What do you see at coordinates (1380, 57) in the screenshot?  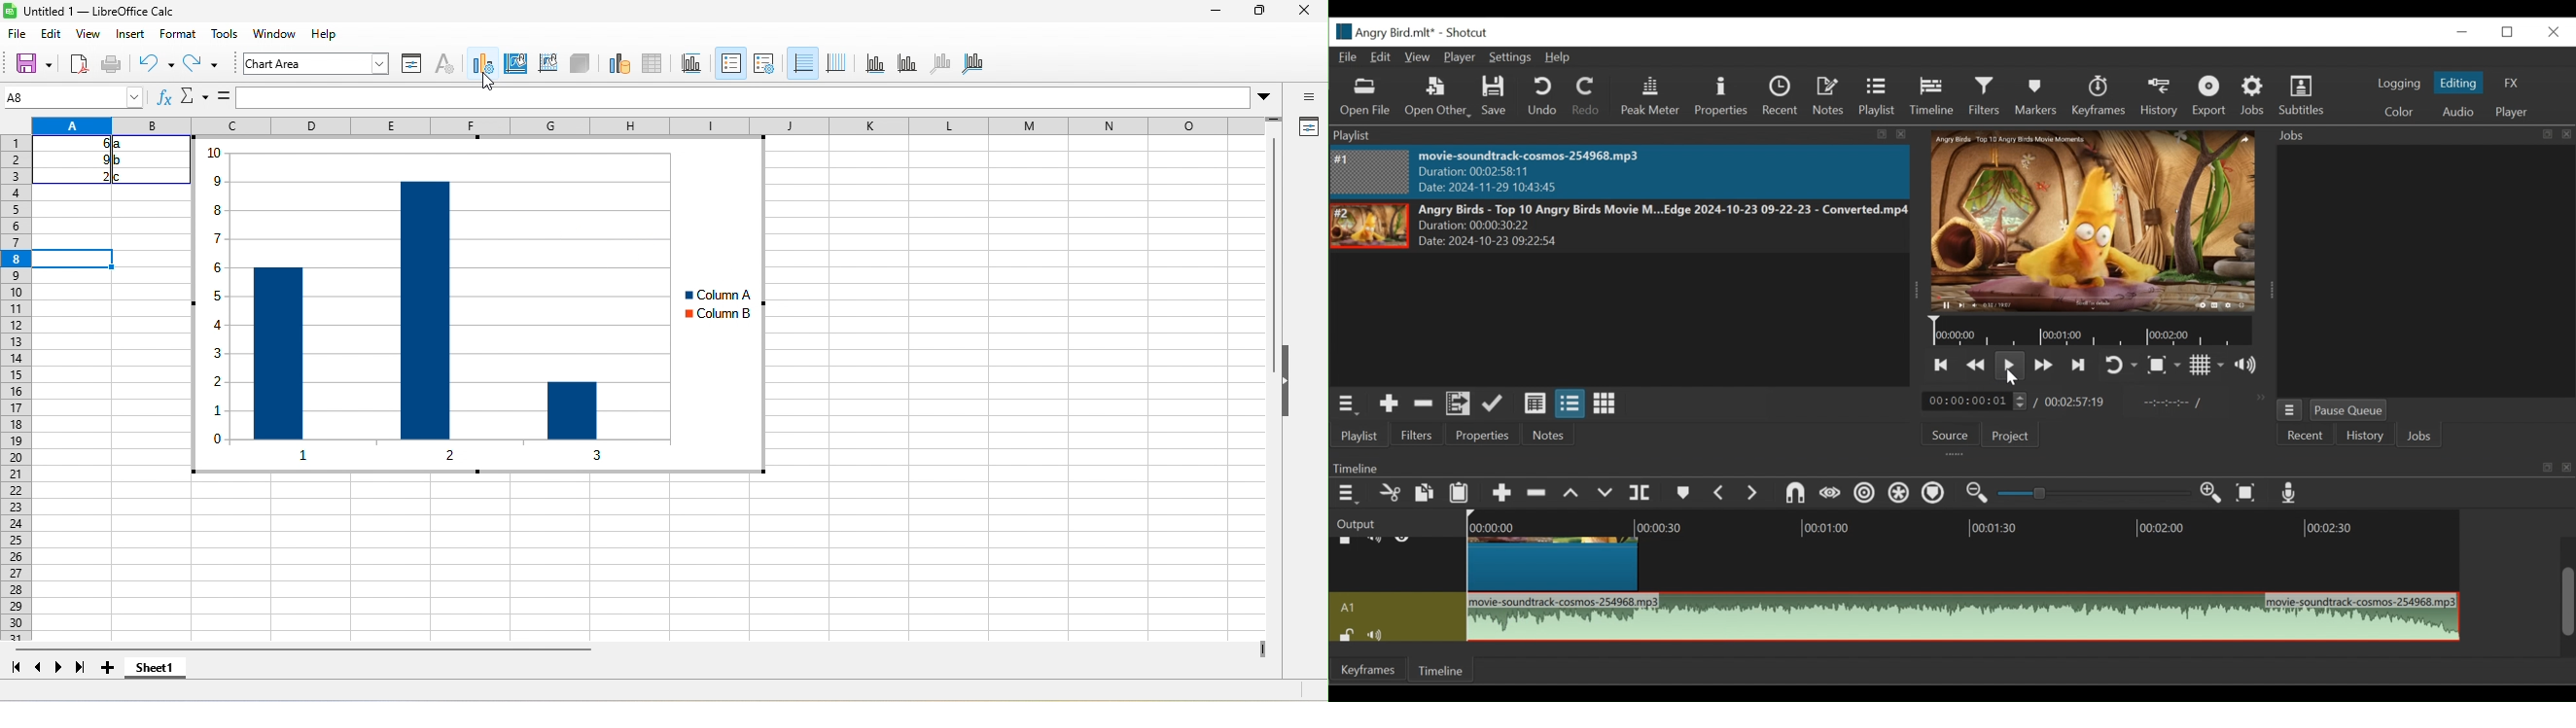 I see `Edit` at bounding box center [1380, 57].